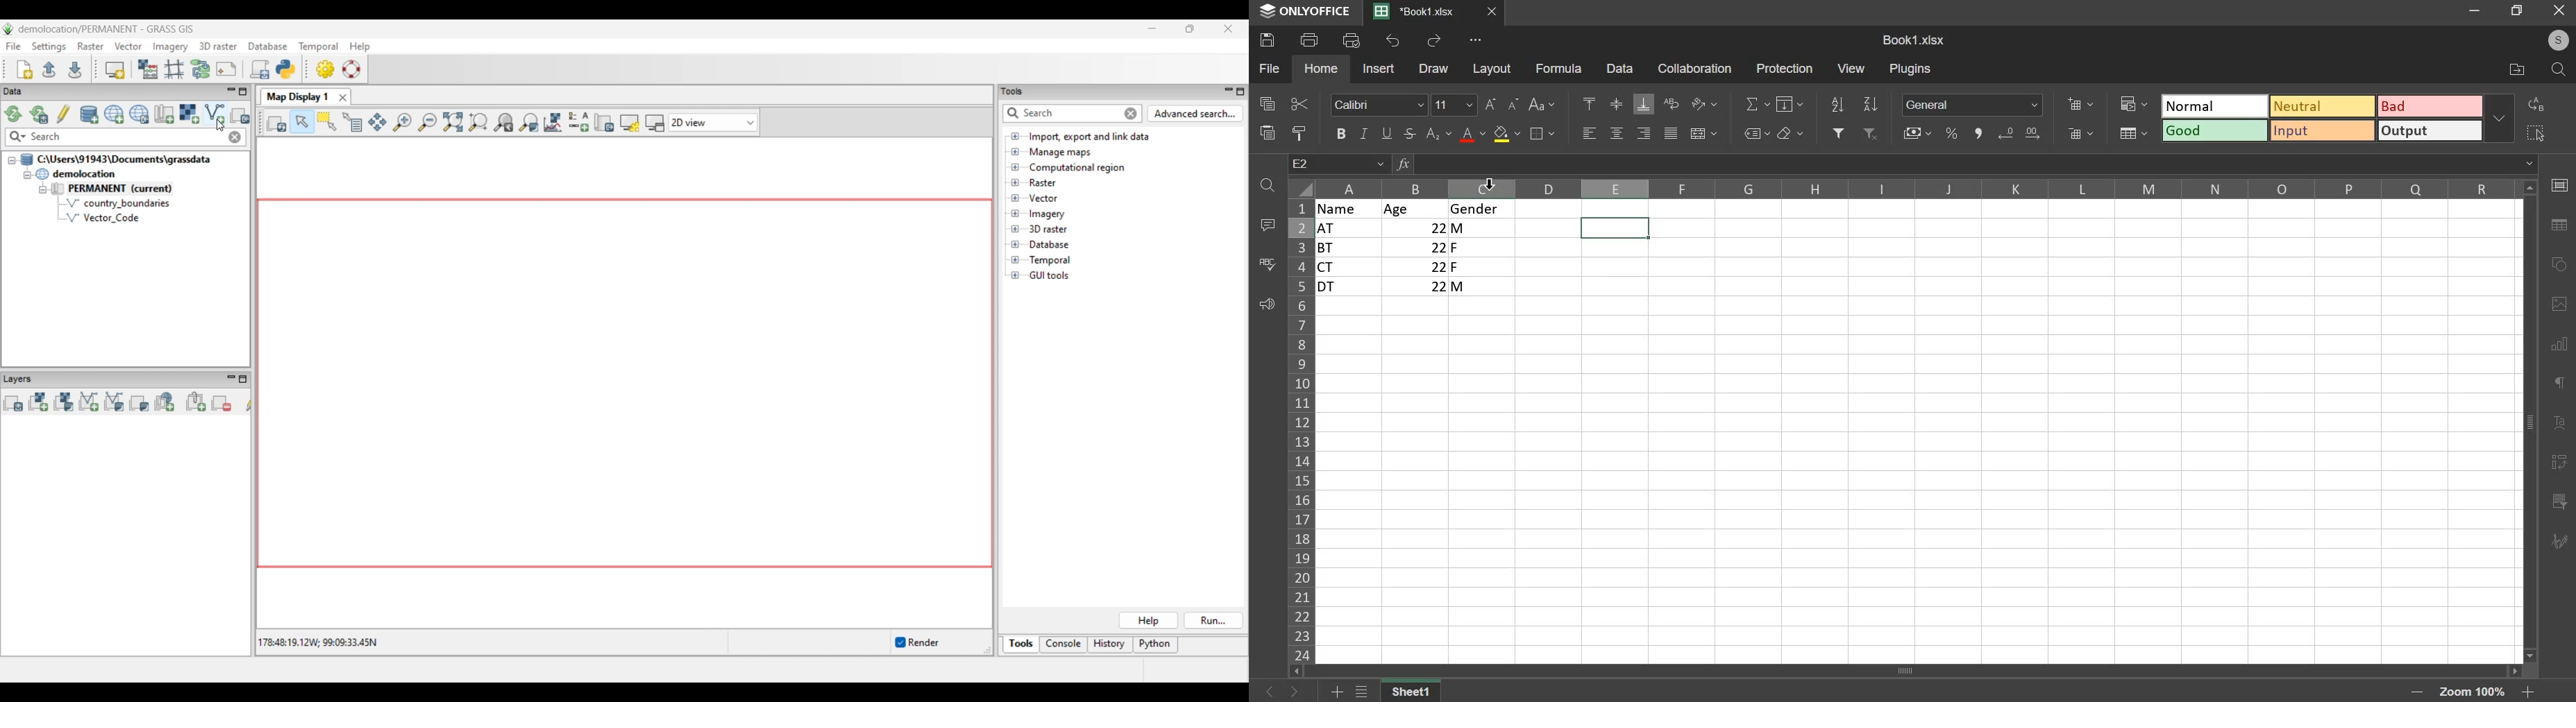 The width and height of the screenshot is (2576, 728). I want to click on selected cells, so click(1615, 227).